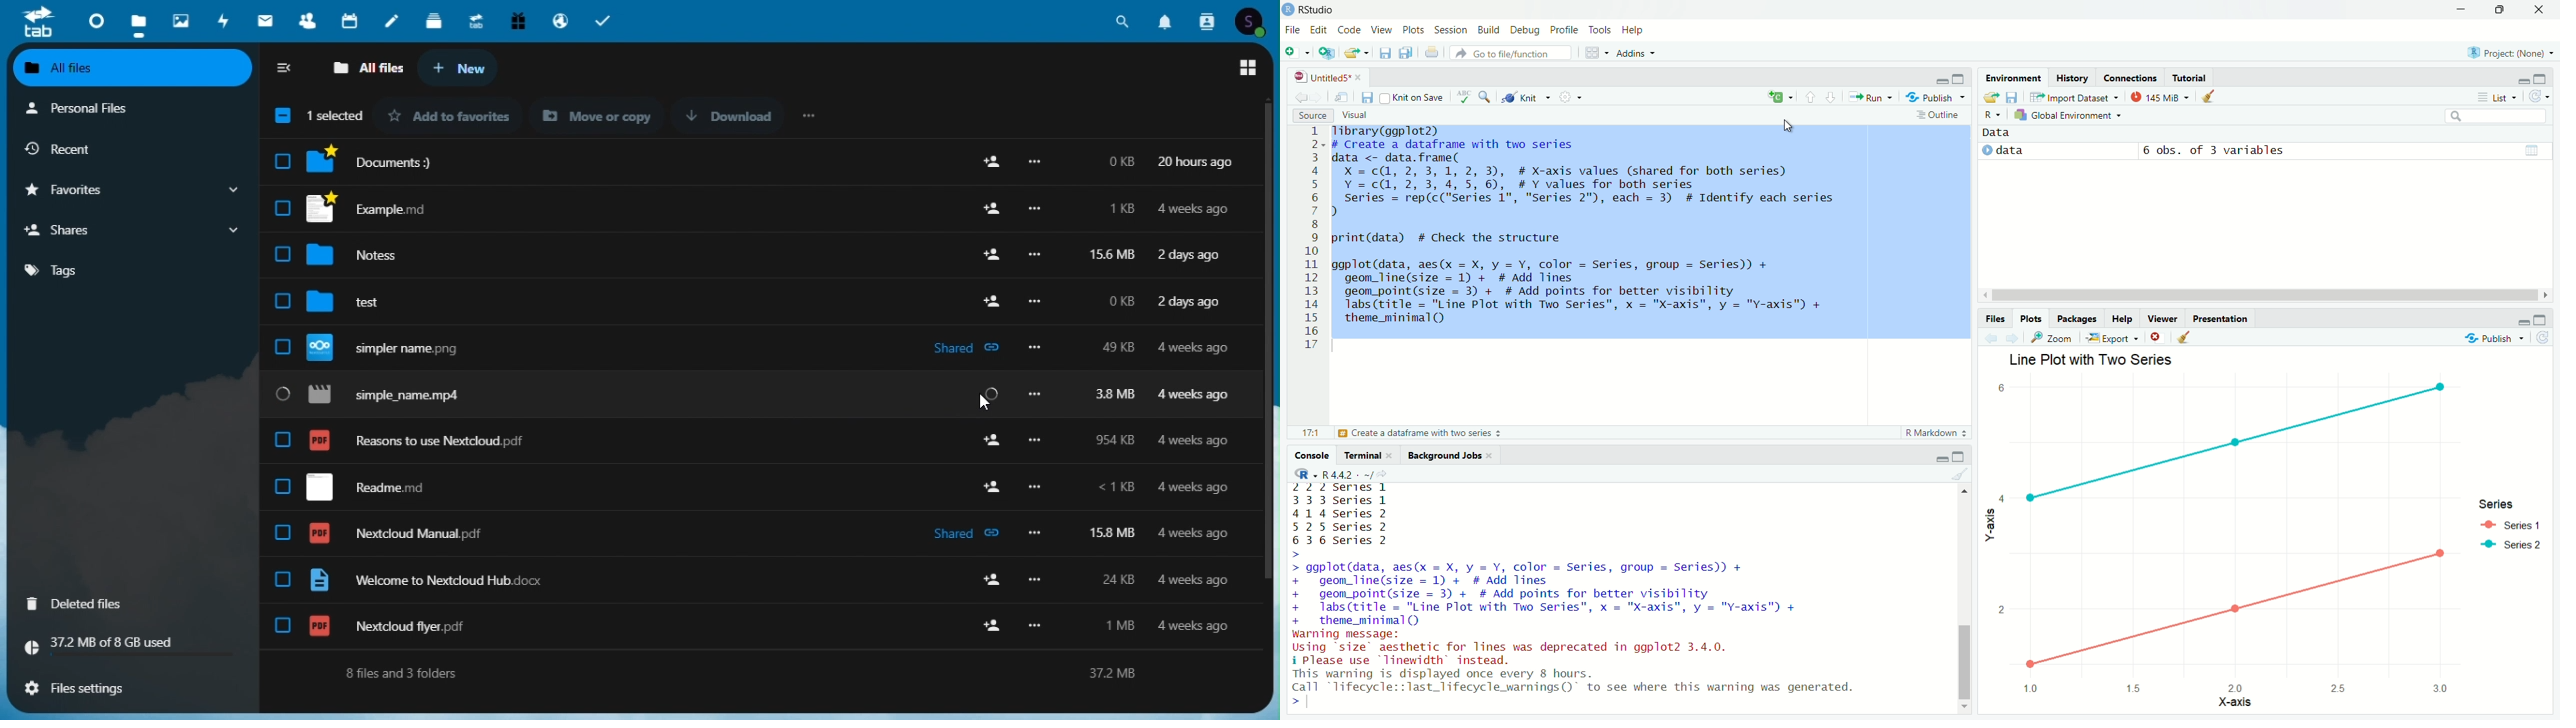 The height and width of the screenshot is (728, 2576). I want to click on Switch to gridview, so click(1246, 68).